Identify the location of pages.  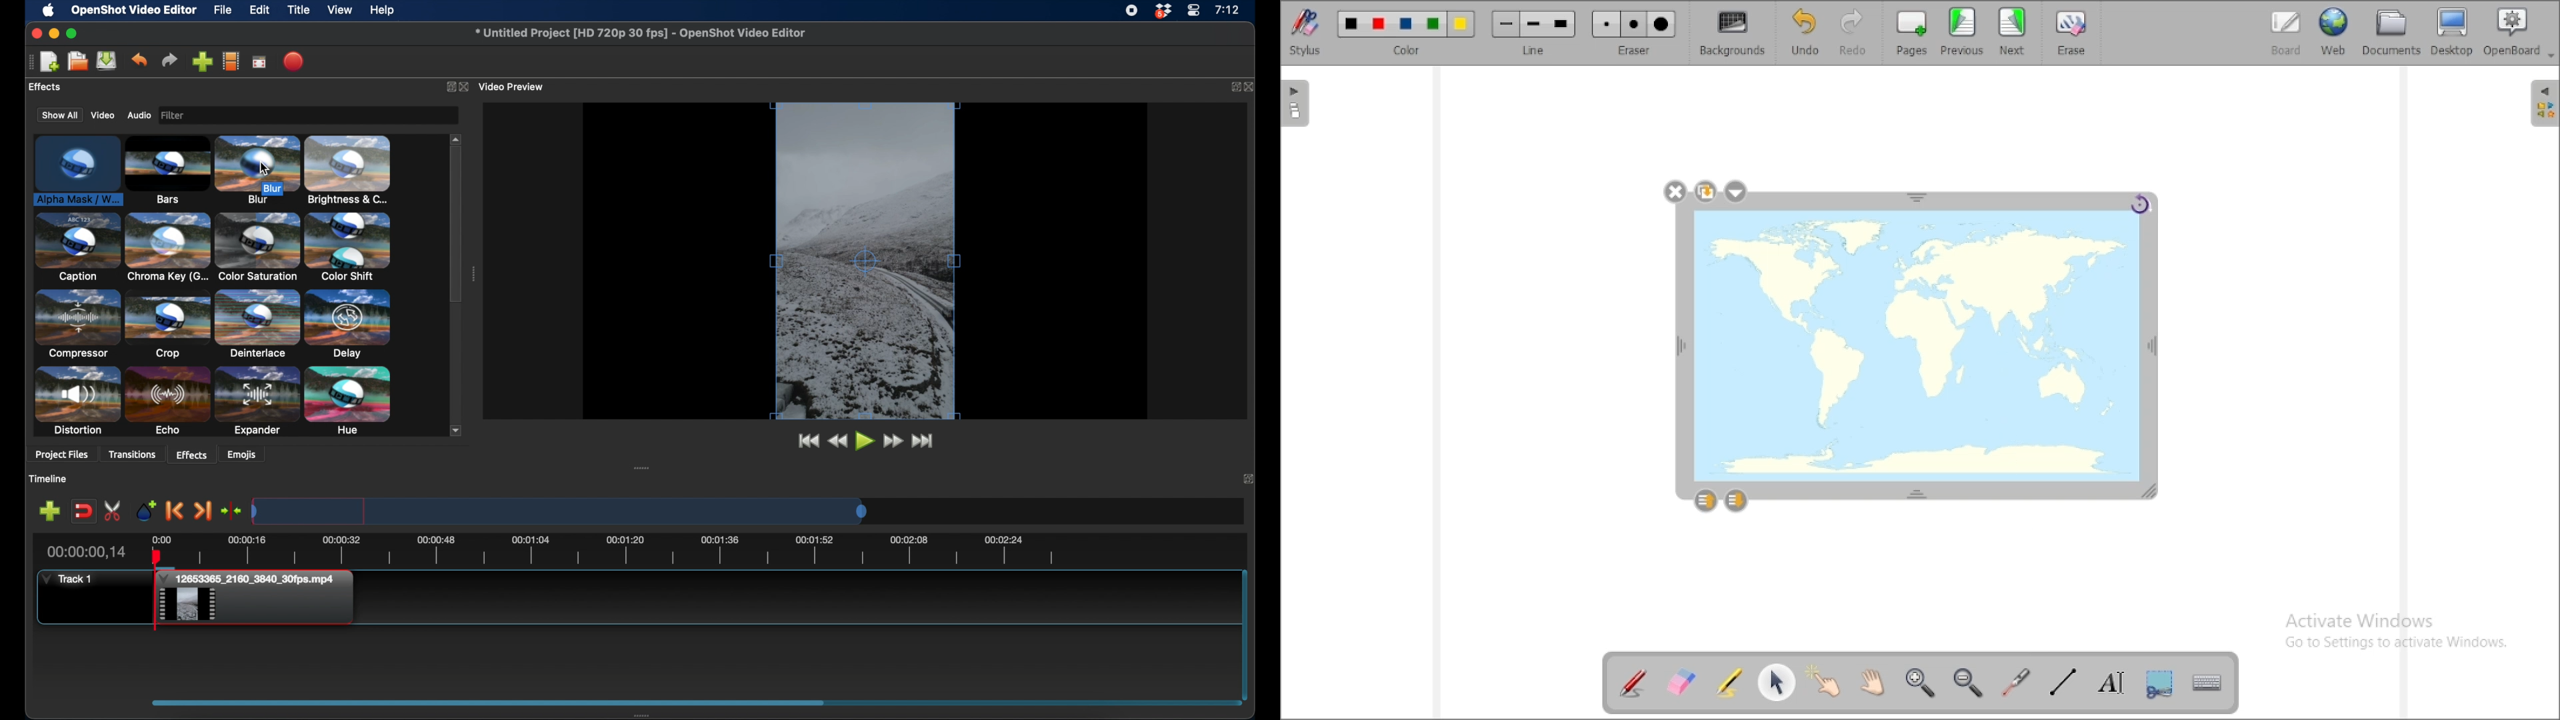
(1912, 33).